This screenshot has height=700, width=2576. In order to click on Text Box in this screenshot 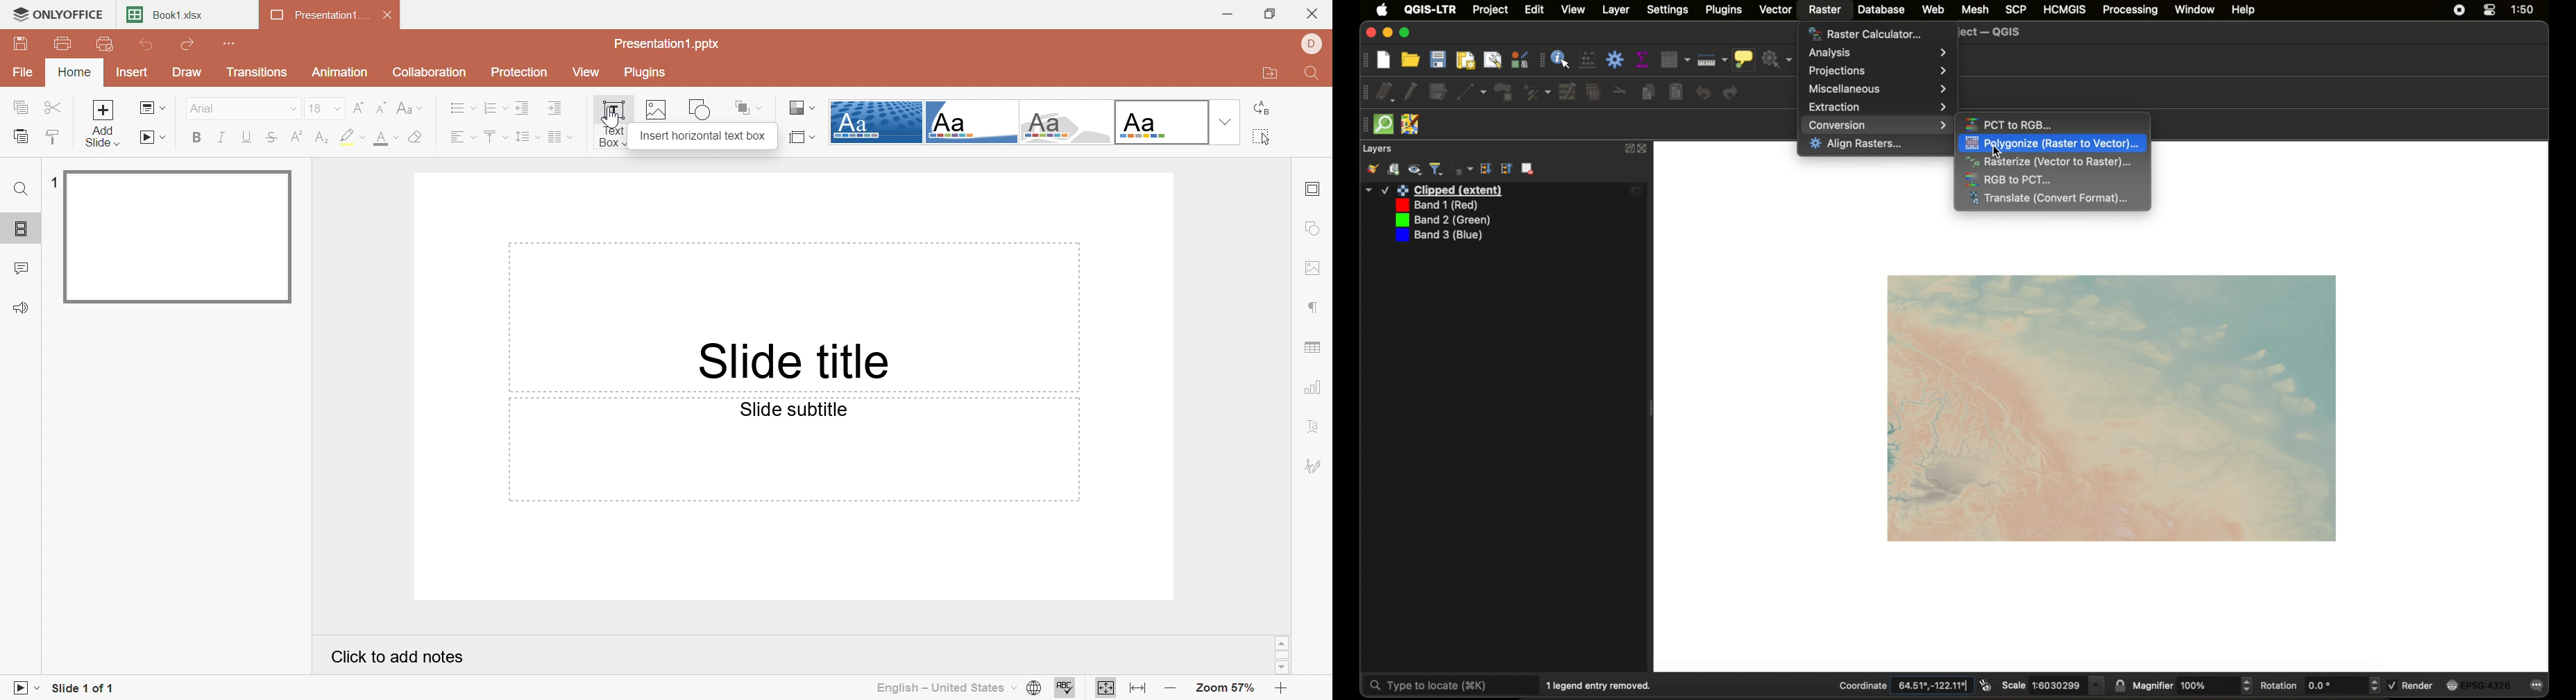, I will do `click(611, 125)`.